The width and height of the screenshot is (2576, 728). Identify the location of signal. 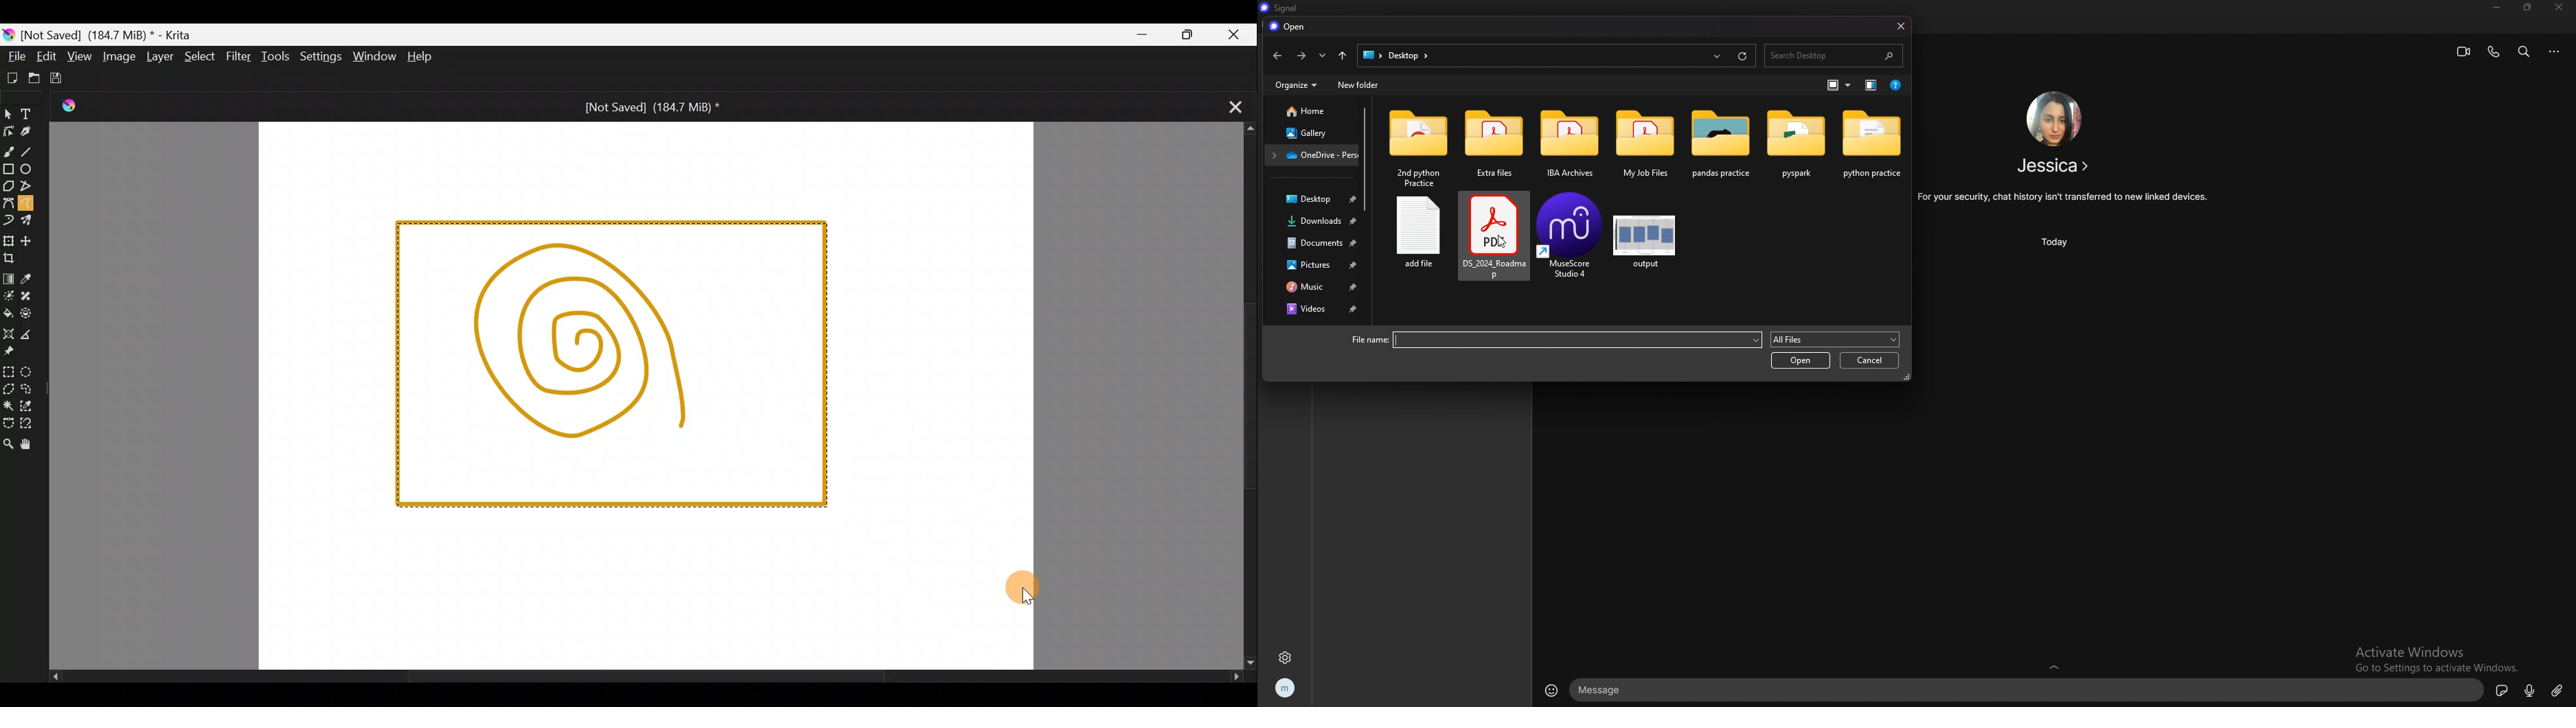
(1279, 8).